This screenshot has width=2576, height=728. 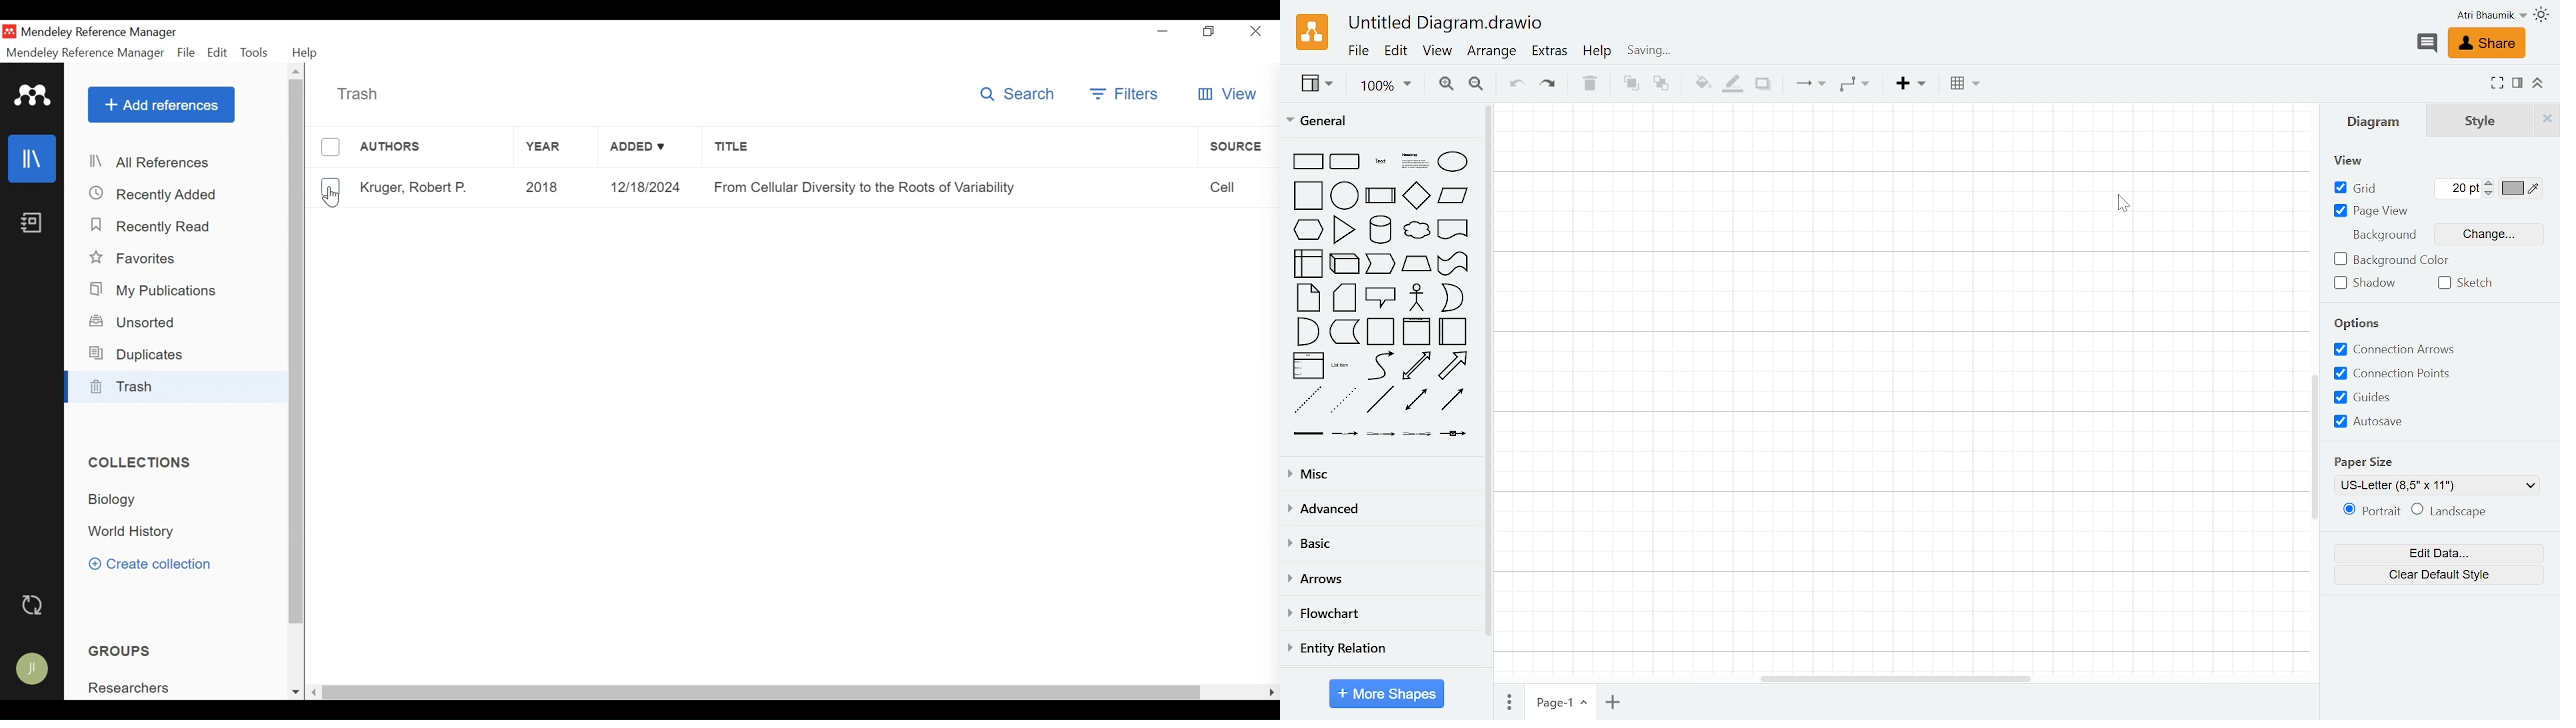 What do you see at coordinates (433, 149) in the screenshot?
I see `Authors` at bounding box center [433, 149].